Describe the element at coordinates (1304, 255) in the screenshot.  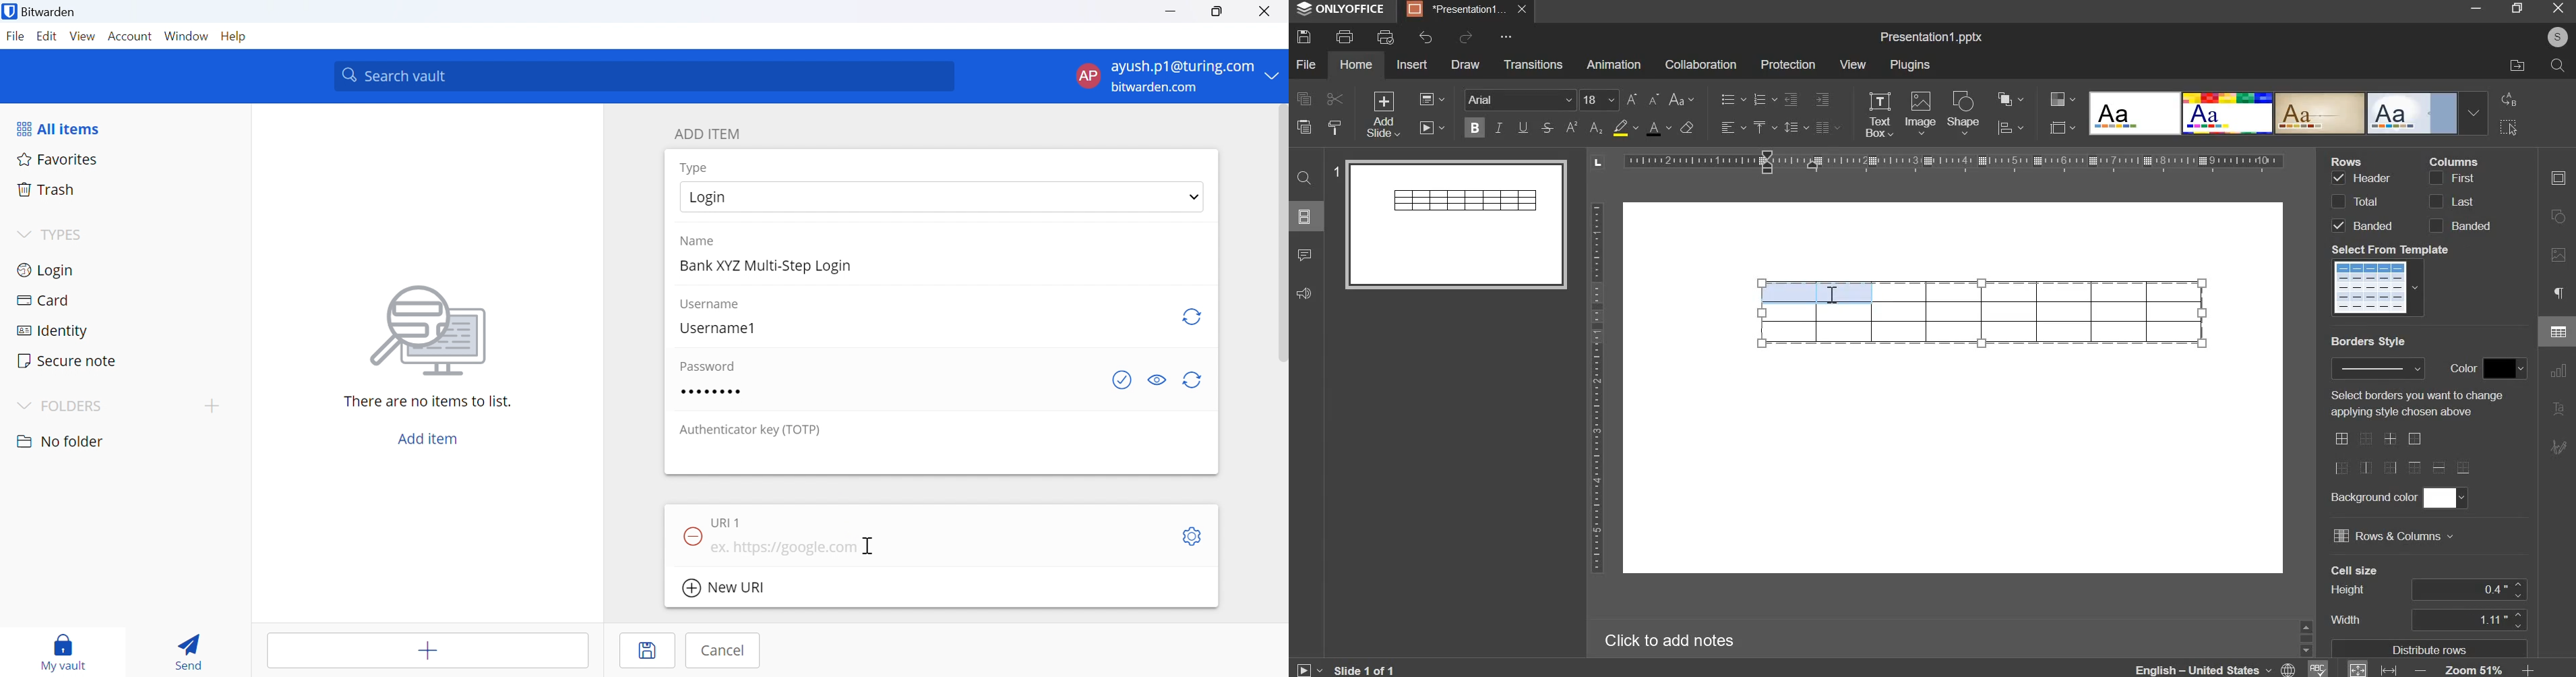
I see `comments` at that location.